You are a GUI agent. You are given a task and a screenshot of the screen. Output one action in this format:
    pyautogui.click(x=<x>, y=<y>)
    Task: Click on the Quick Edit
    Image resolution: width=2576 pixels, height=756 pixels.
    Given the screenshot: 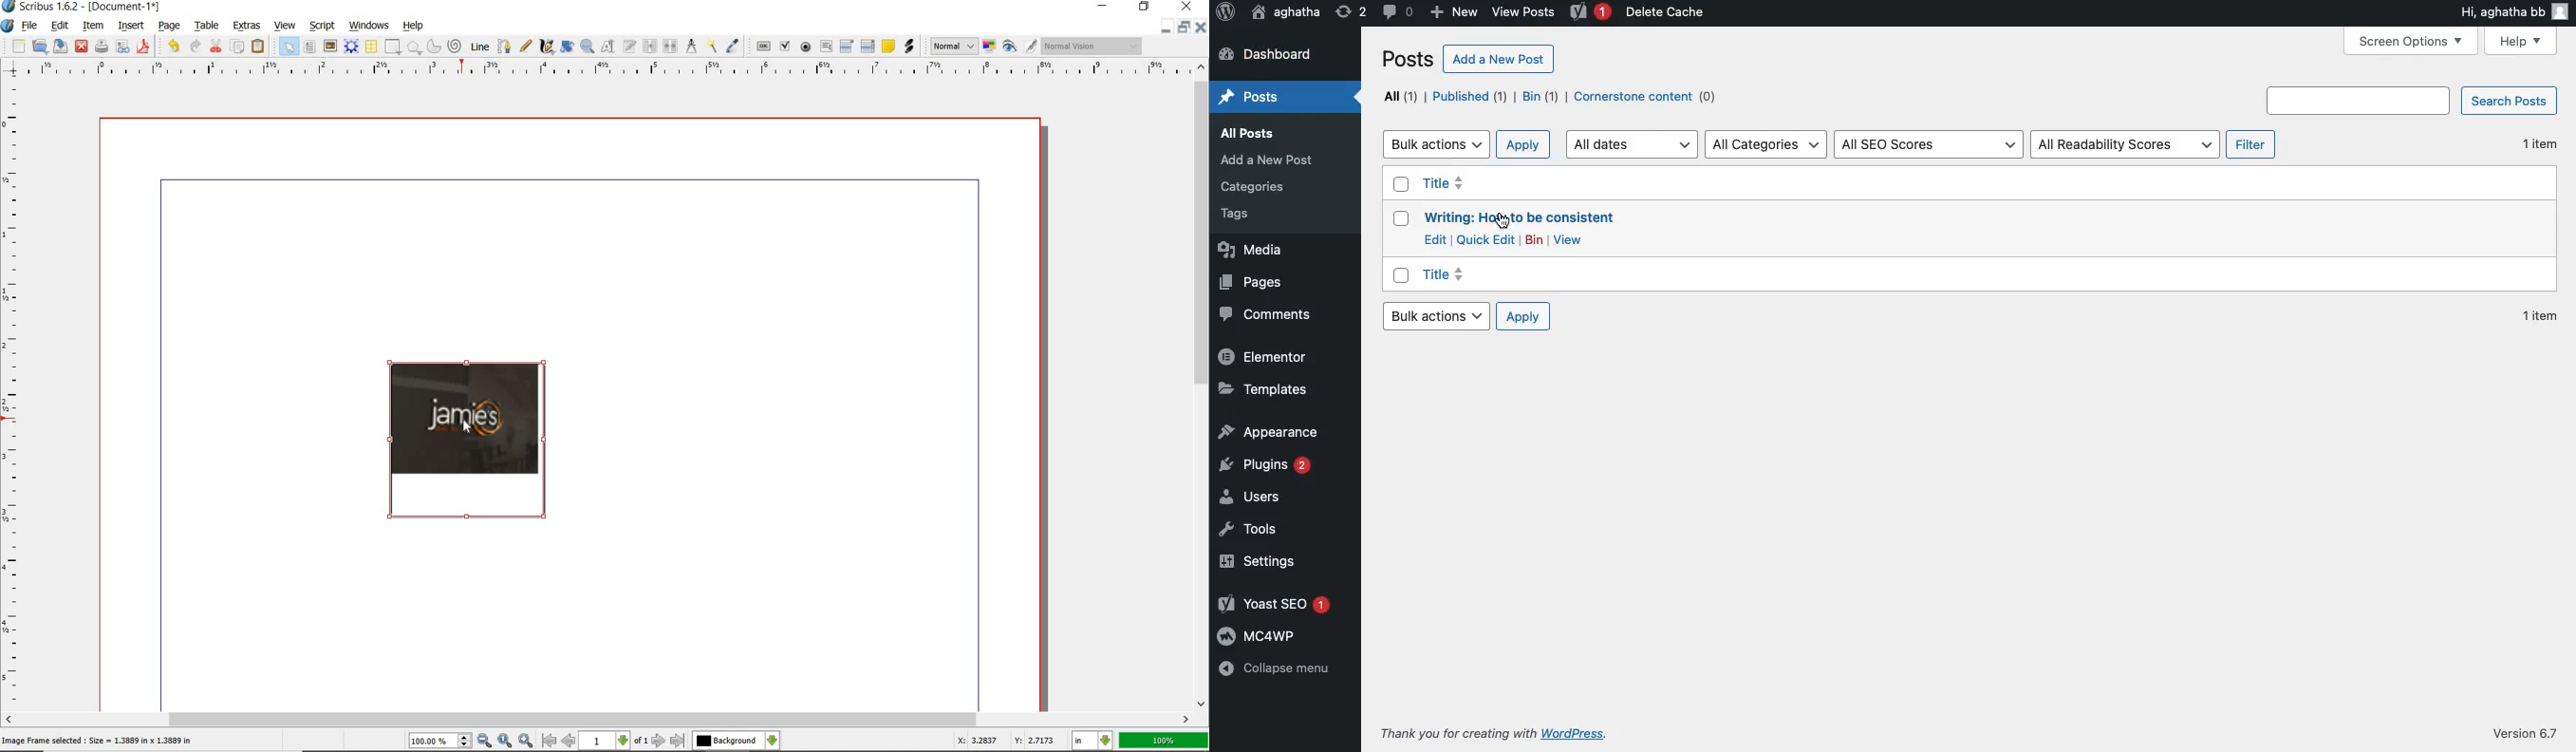 What is the action you would take?
    pyautogui.click(x=1487, y=240)
    